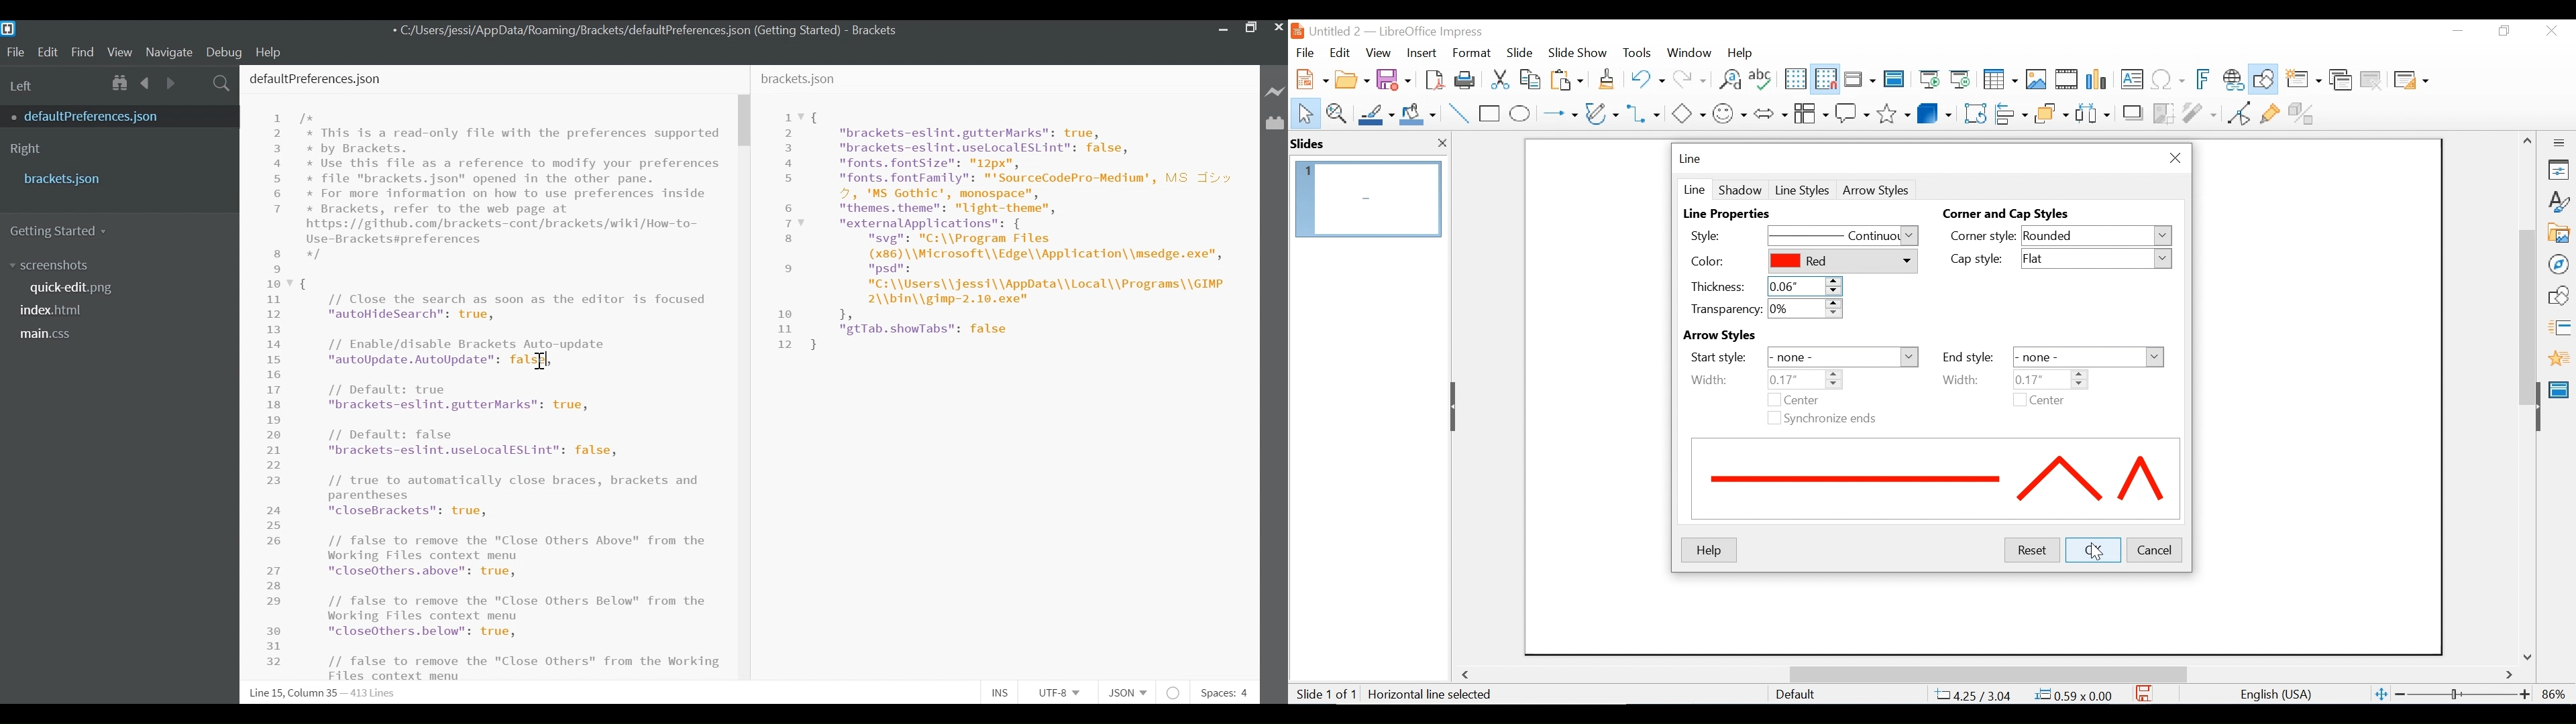 This screenshot has width=2576, height=728. What do you see at coordinates (2009, 215) in the screenshot?
I see `Corner and Cap Styles` at bounding box center [2009, 215].